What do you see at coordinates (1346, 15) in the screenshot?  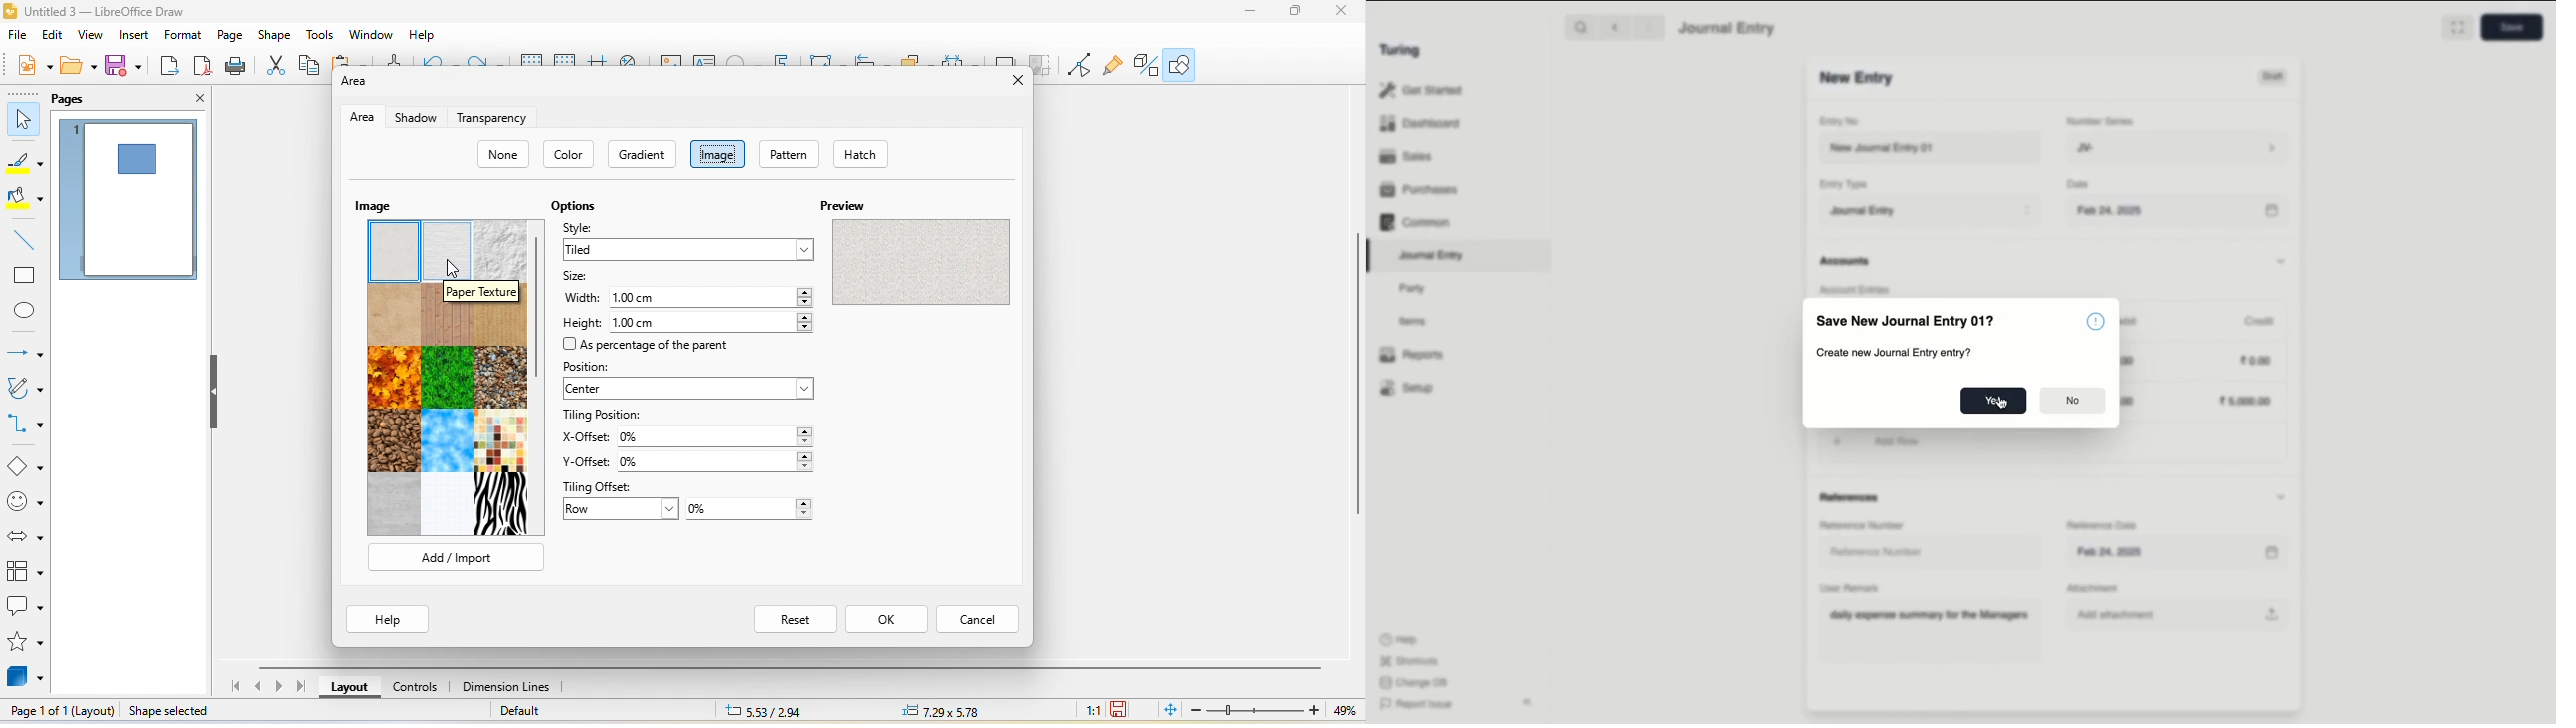 I see `close` at bounding box center [1346, 15].